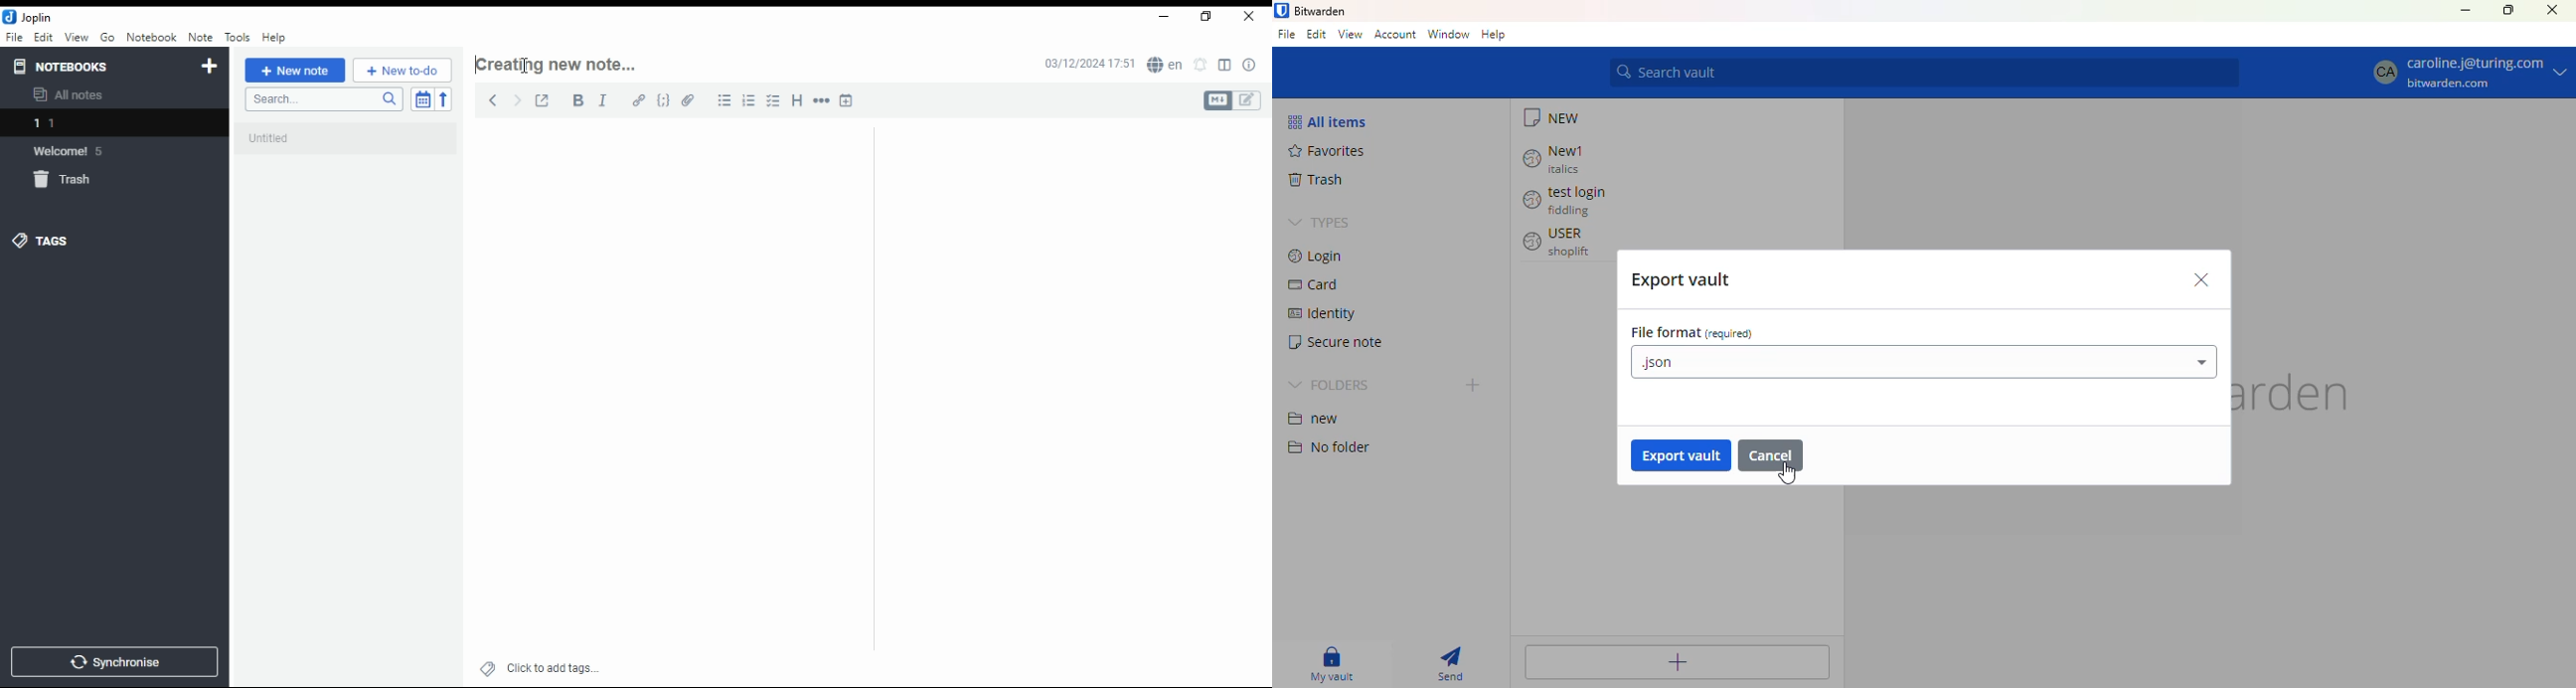  What do you see at coordinates (574, 100) in the screenshot?
I see `bold` at bounding box center [574, 100].